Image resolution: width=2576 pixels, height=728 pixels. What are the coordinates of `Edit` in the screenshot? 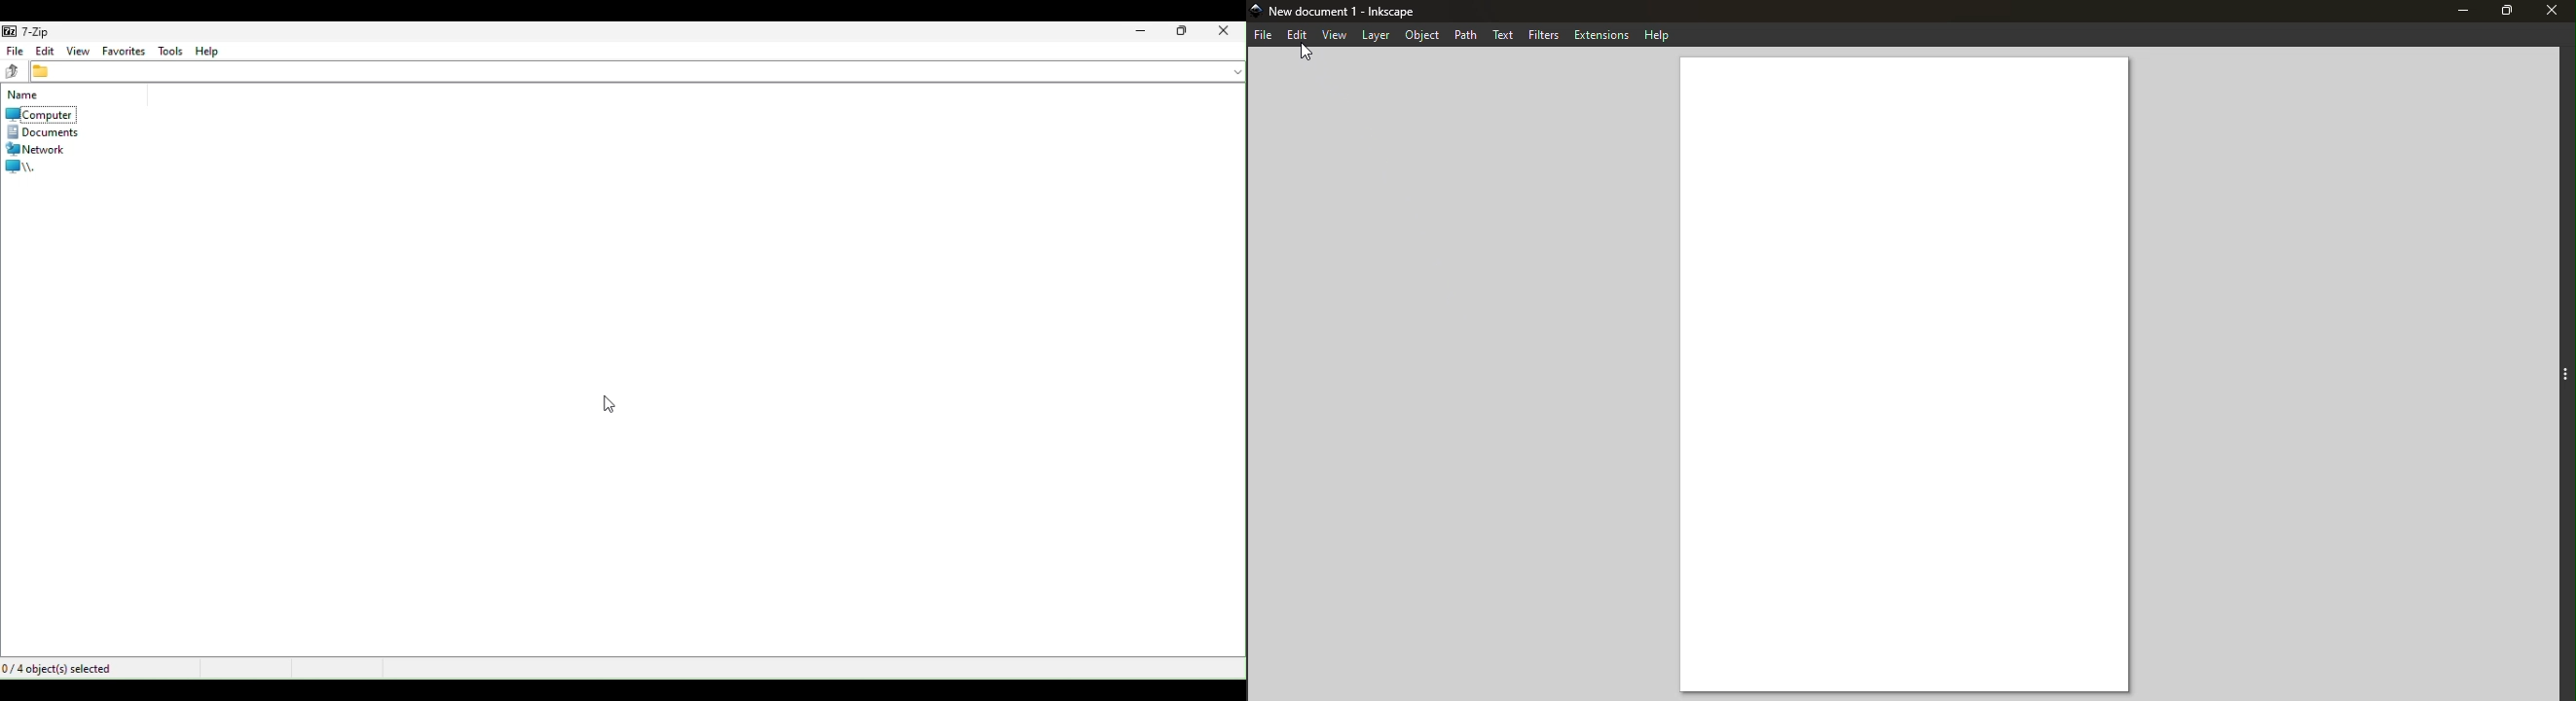 It's located at (46, 51).